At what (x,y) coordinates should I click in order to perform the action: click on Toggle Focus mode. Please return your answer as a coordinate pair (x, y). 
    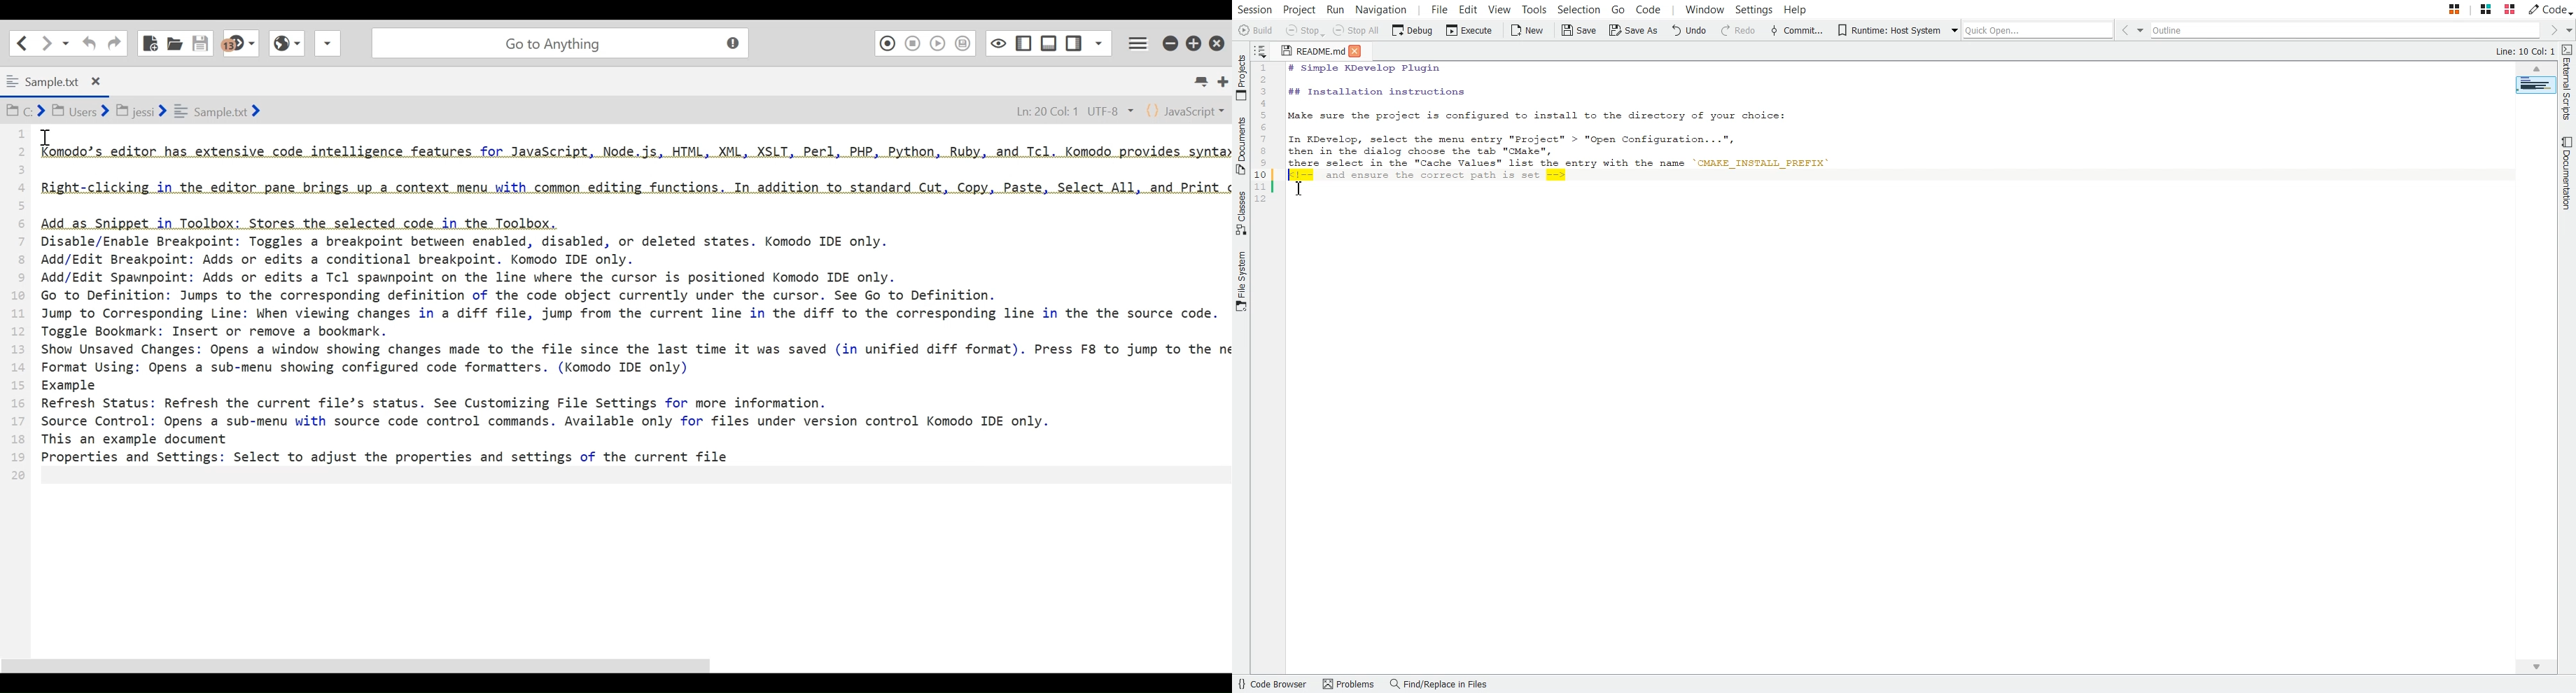
    Looking at the image, I should click on (997, 42).